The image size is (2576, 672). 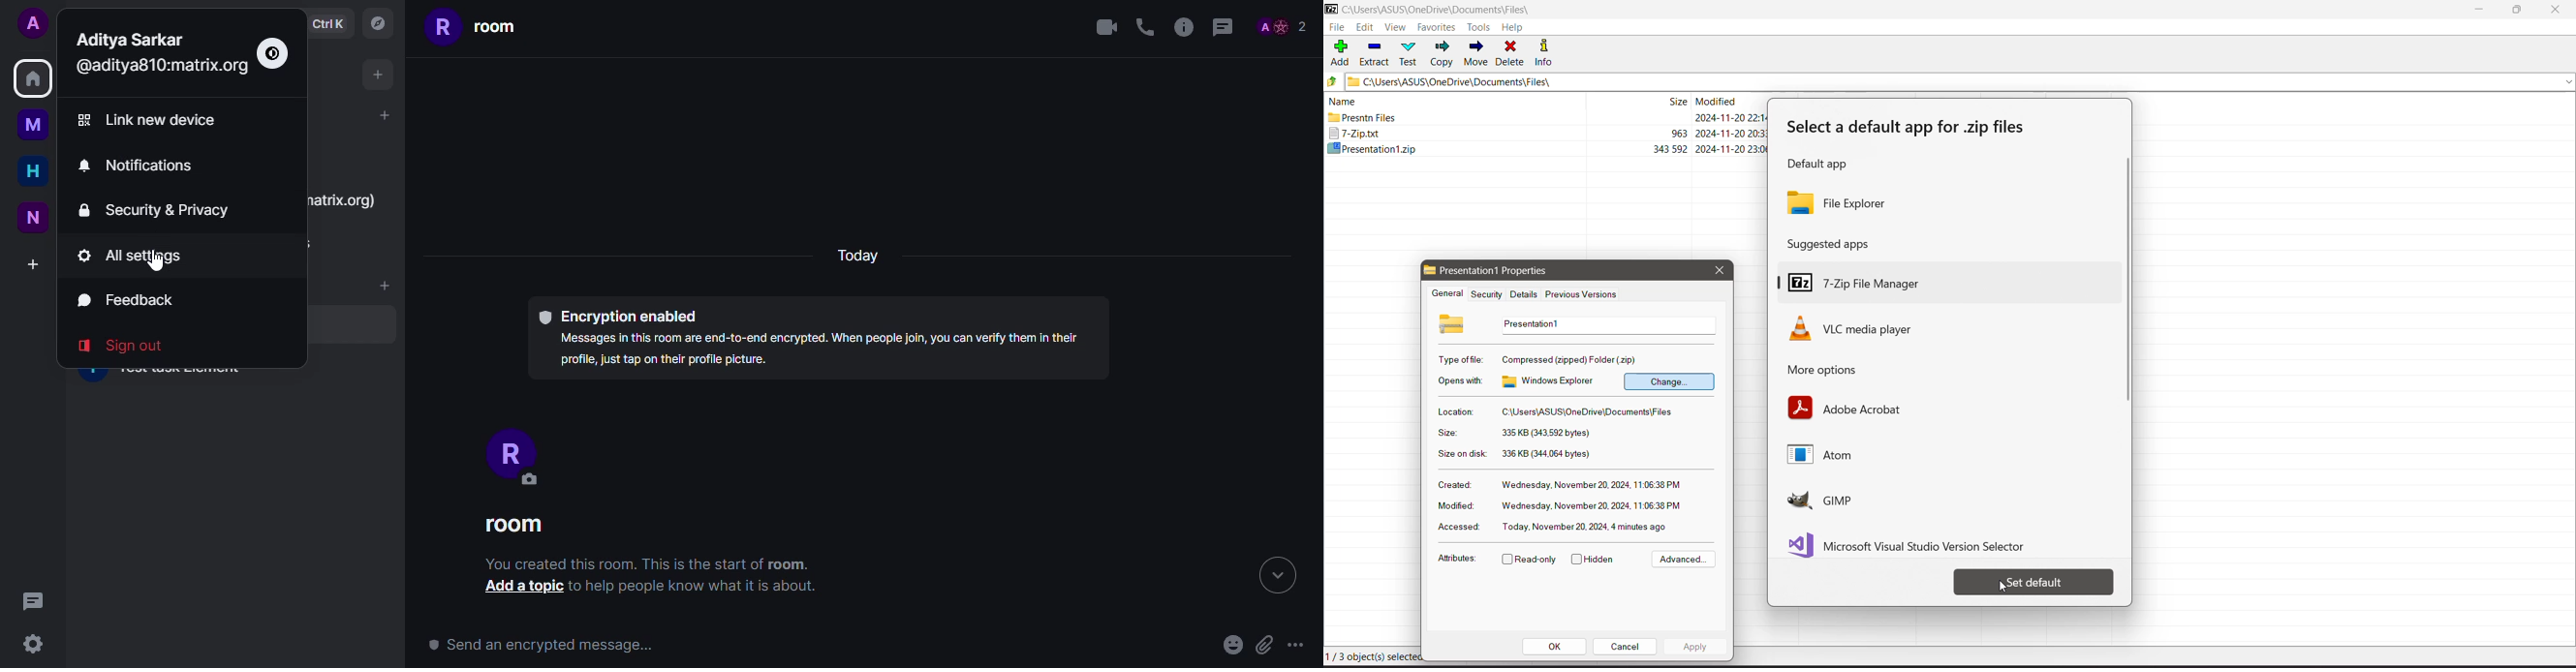 What do you see at coordinates (513, 526) in the screenshot?
I see `room` at bounding box center [513, 526].